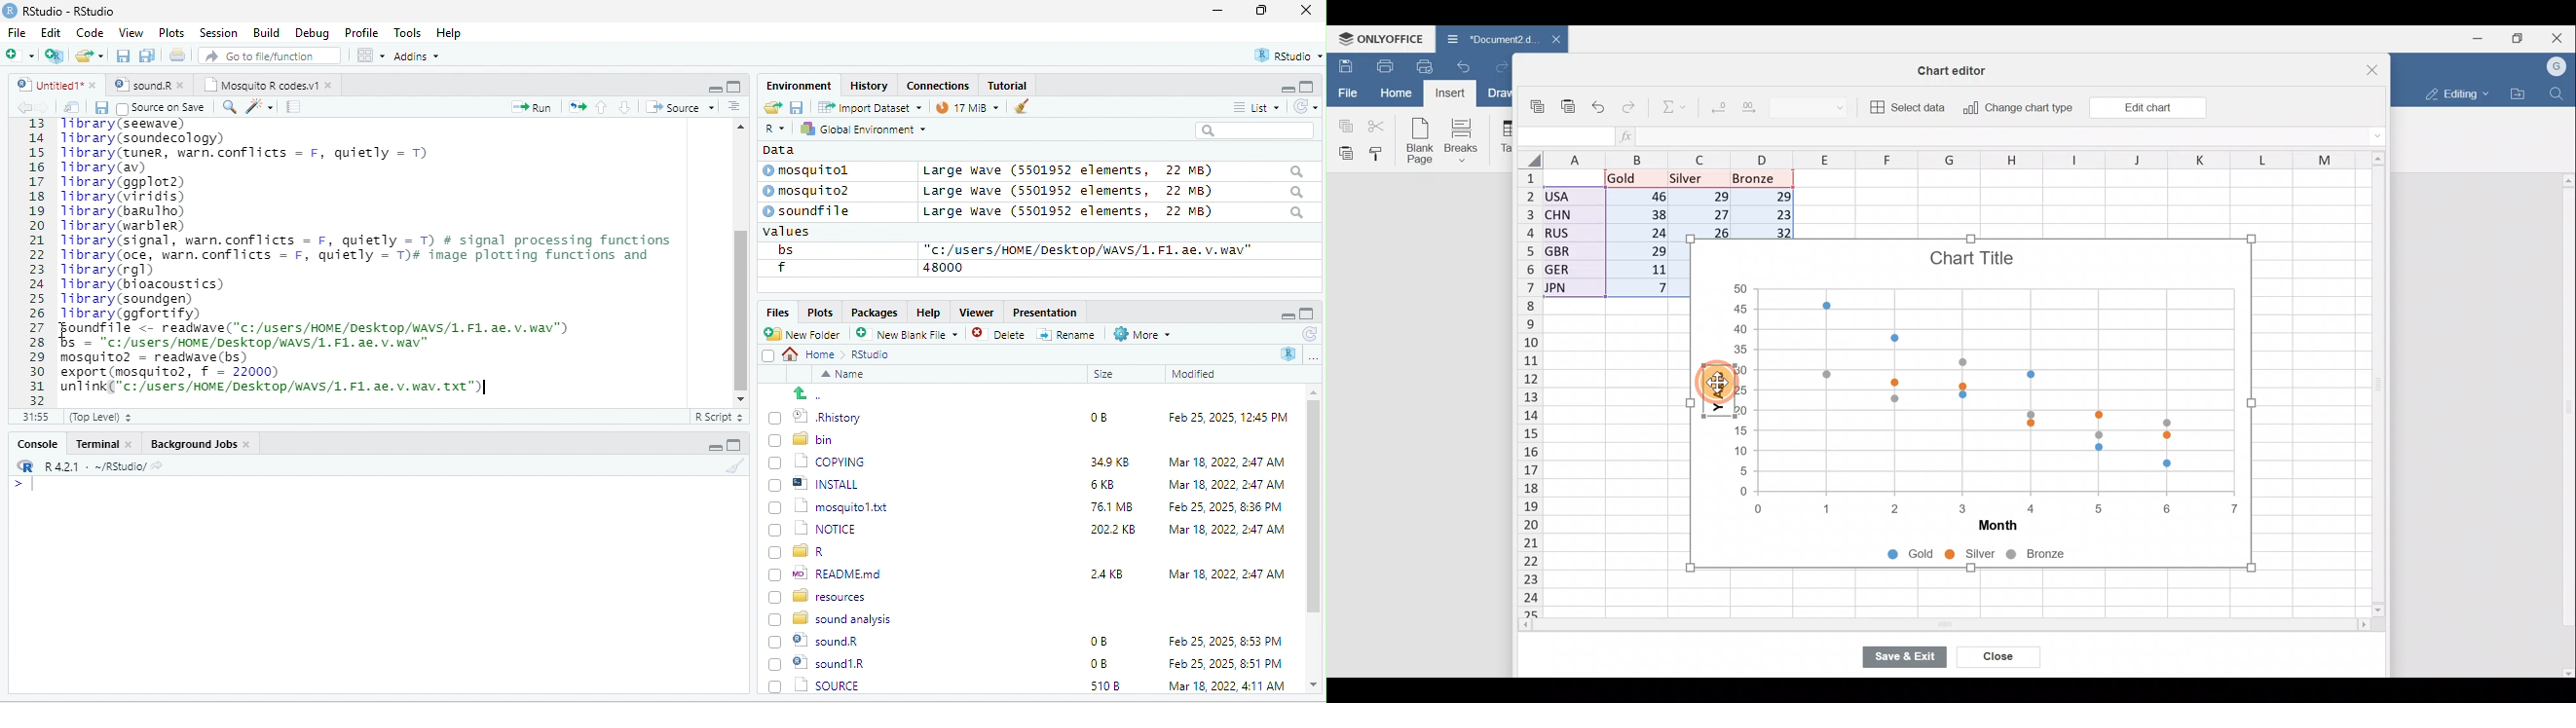  I want to click on Code, so click(91, 32).